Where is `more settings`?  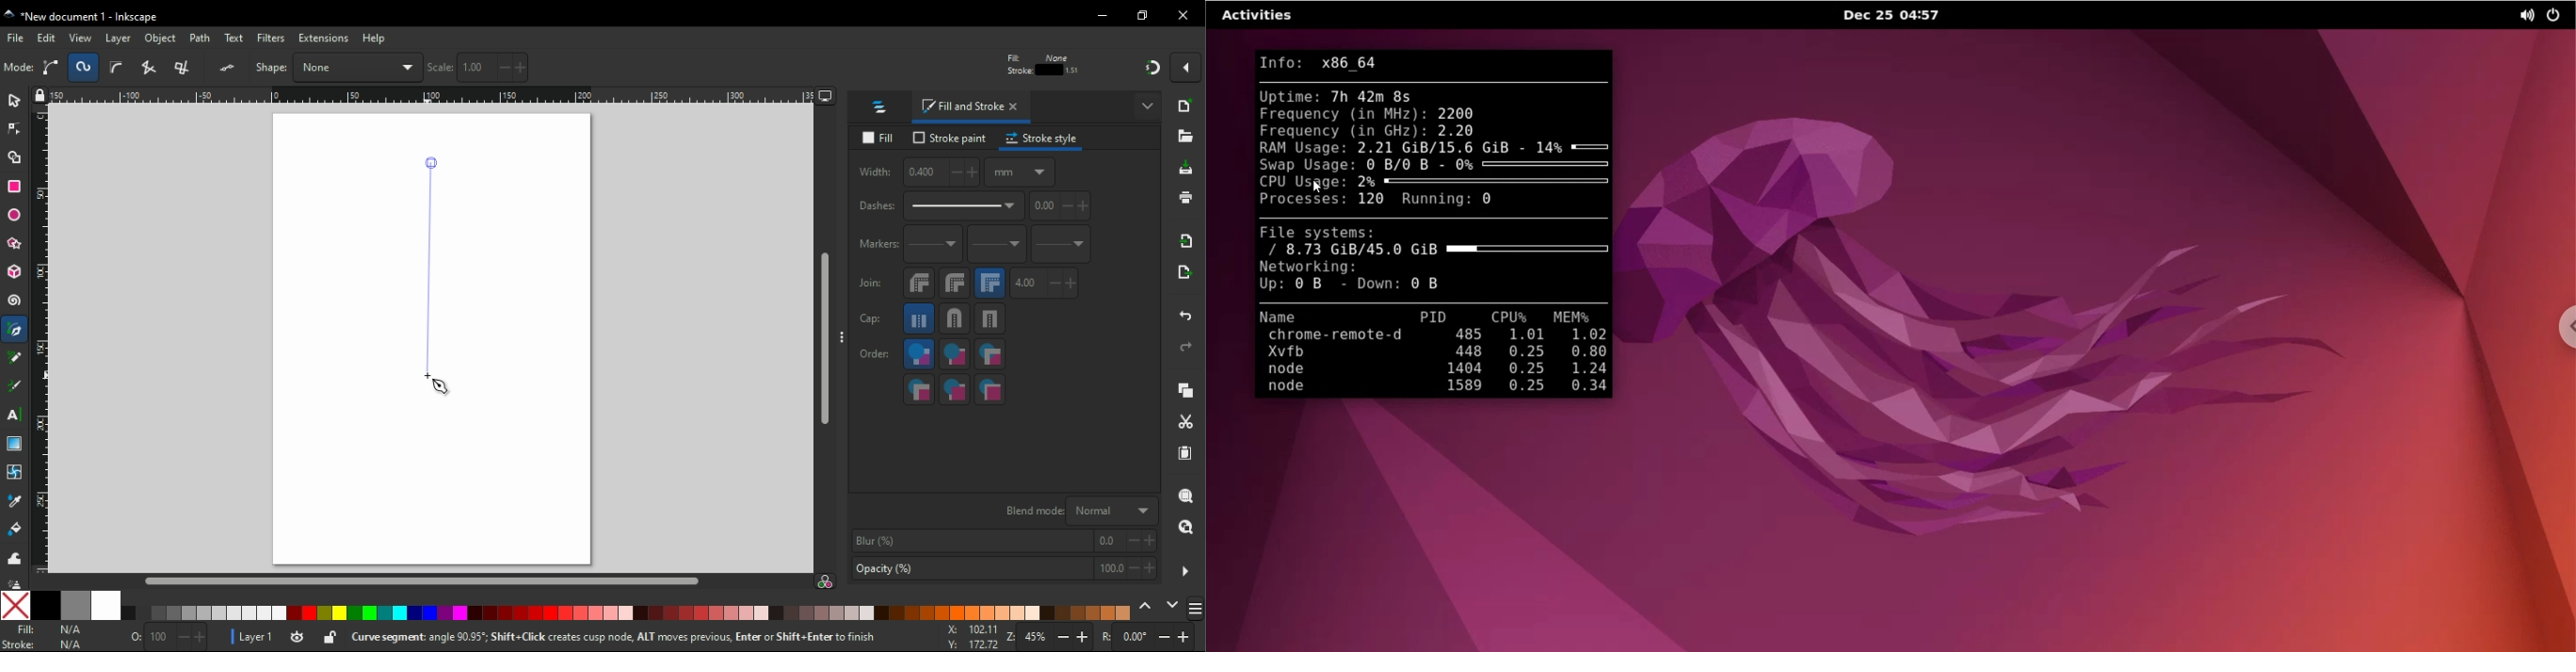 more settings is located at coordinates (1185, 572).